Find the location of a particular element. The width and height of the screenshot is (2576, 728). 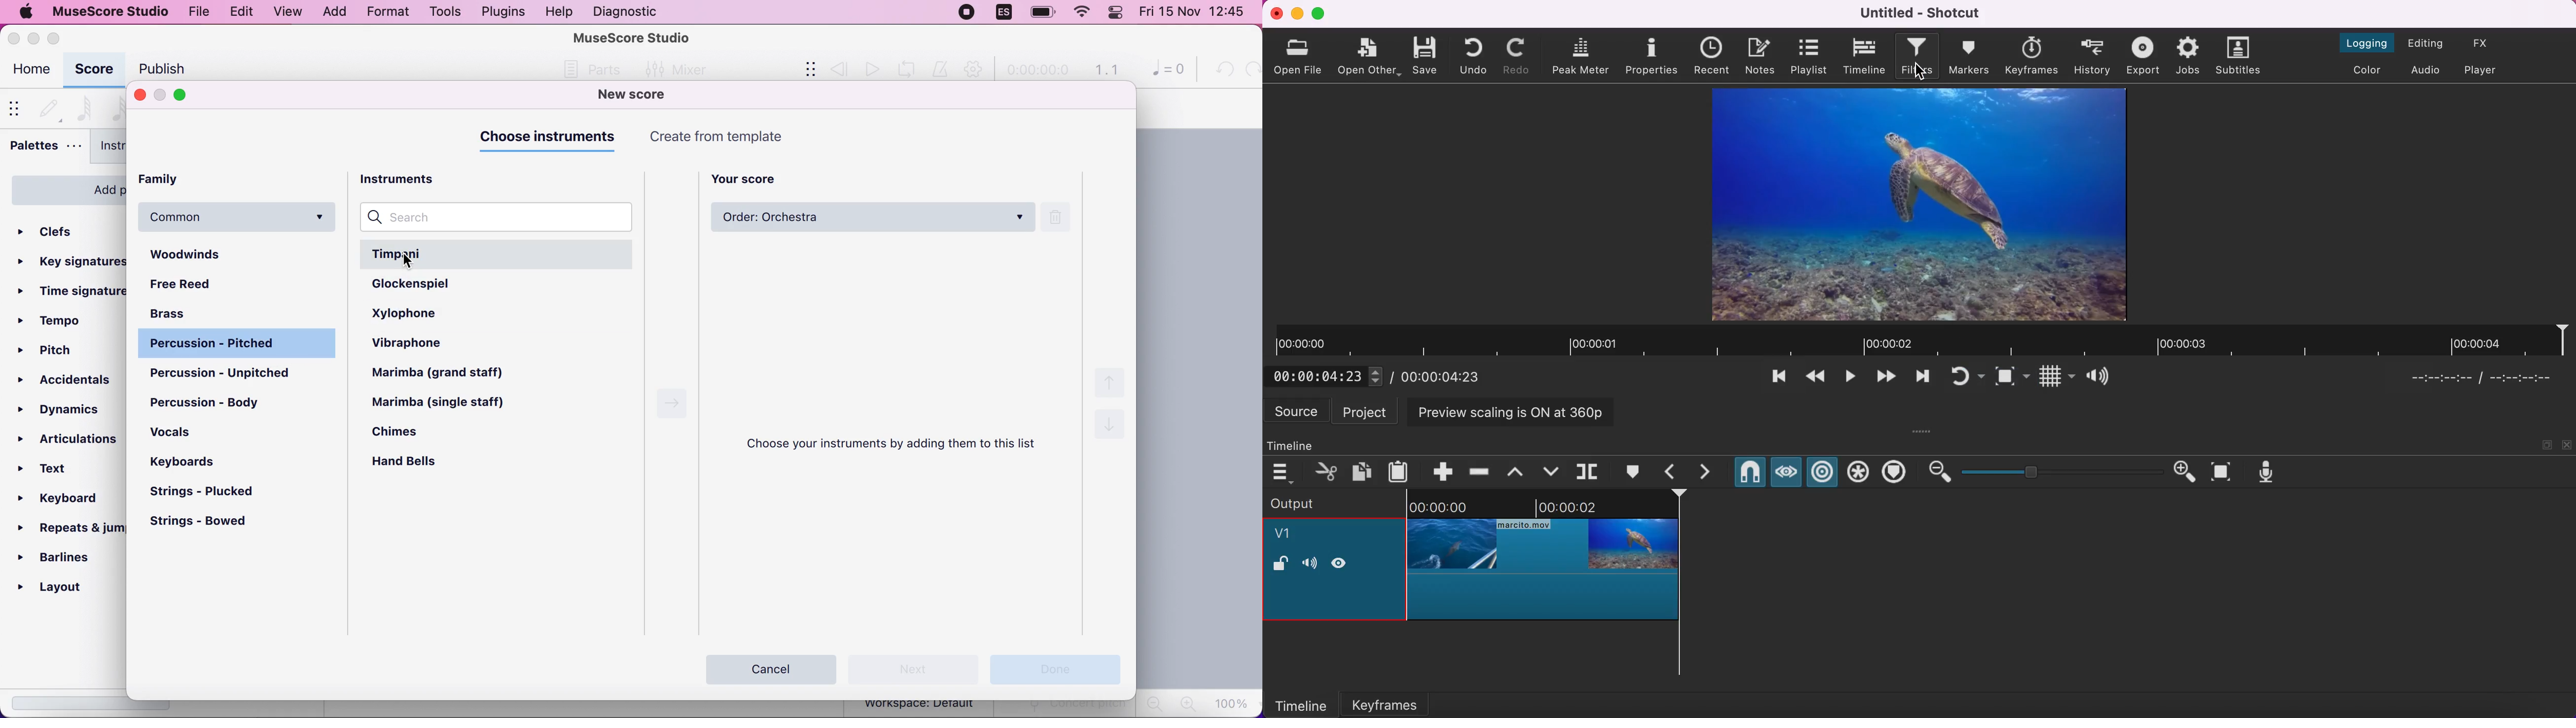

undo is located at coordinates (1221, 70).